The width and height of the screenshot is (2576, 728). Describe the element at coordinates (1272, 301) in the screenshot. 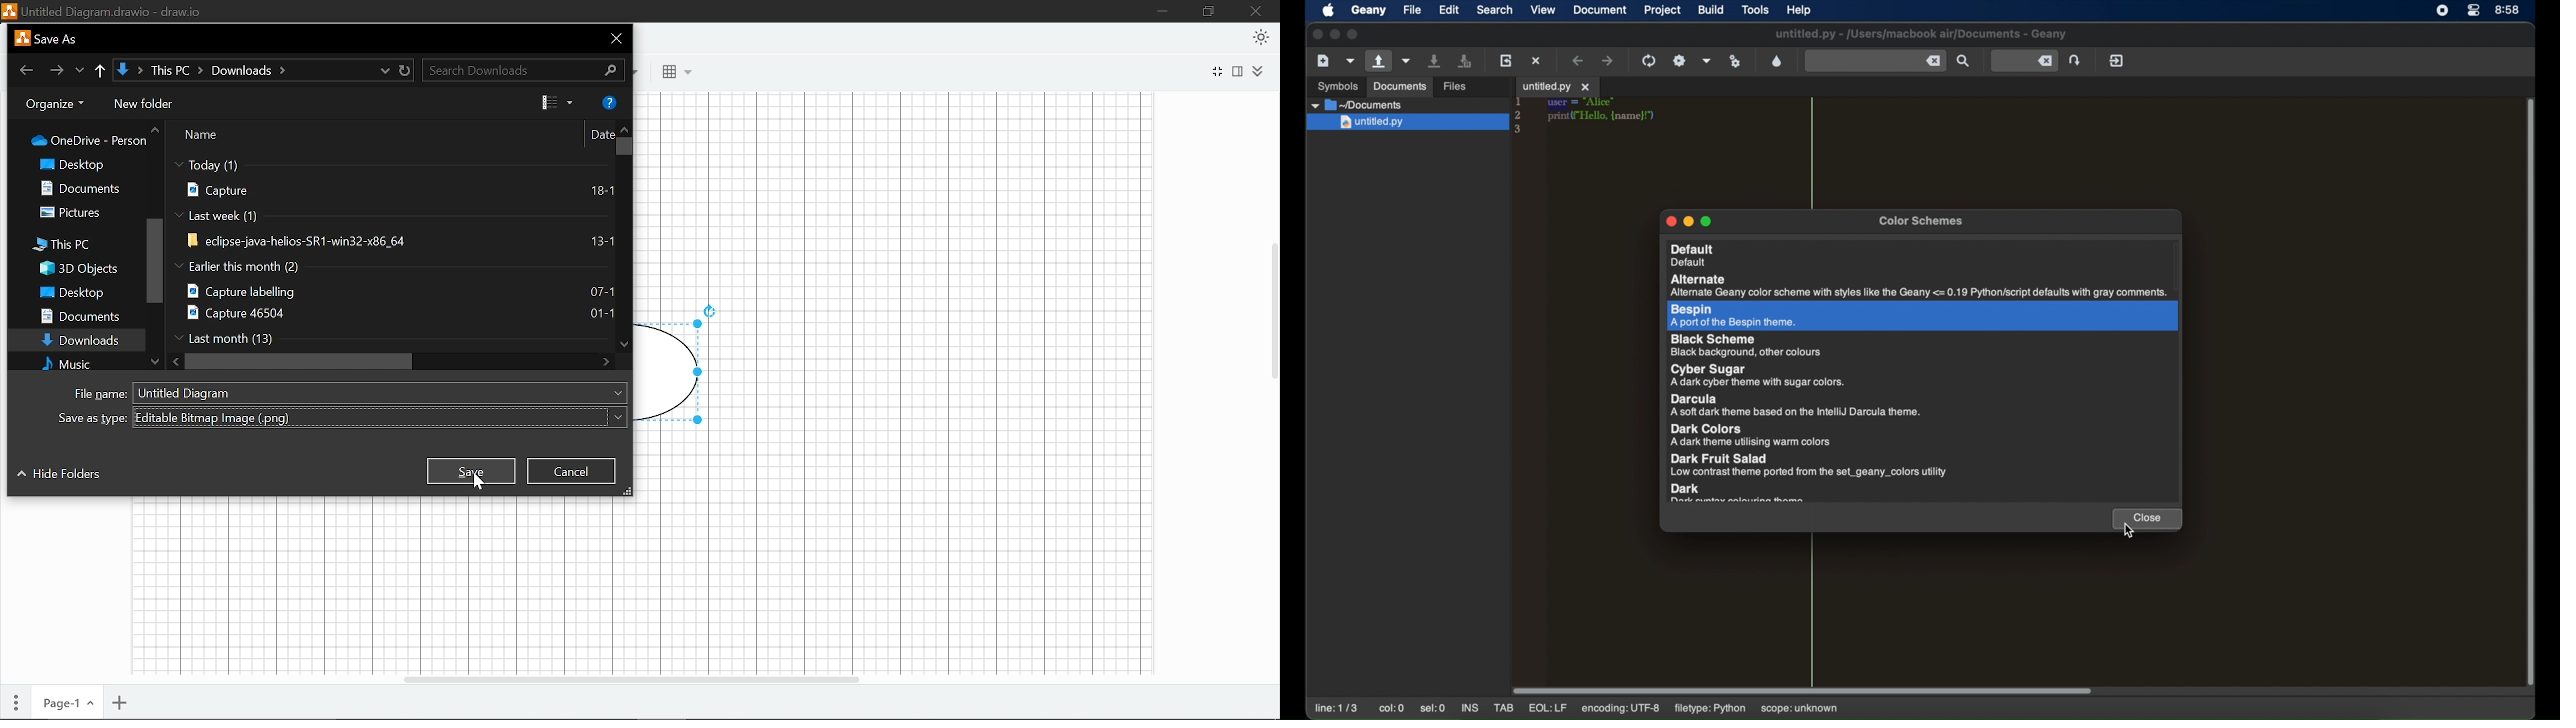

I see `Vertical scrollar` at that location.